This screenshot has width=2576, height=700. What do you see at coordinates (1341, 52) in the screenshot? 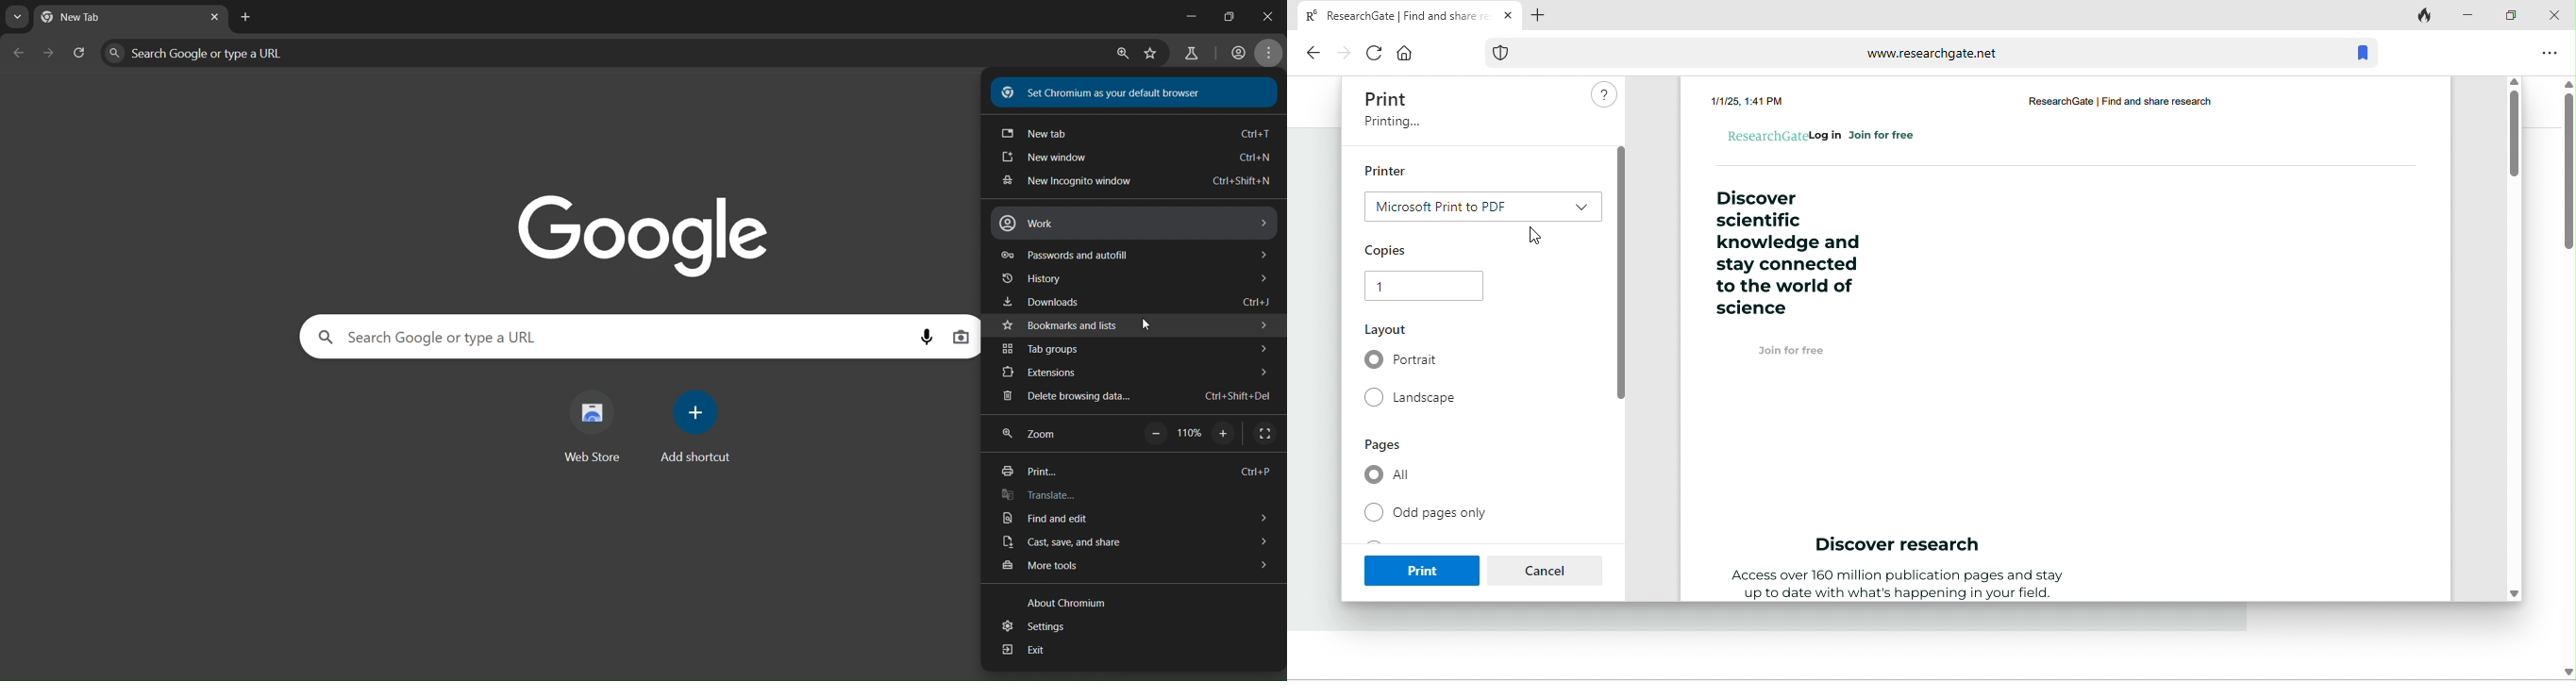
I see `forward` at bounding box center [1341, 52].